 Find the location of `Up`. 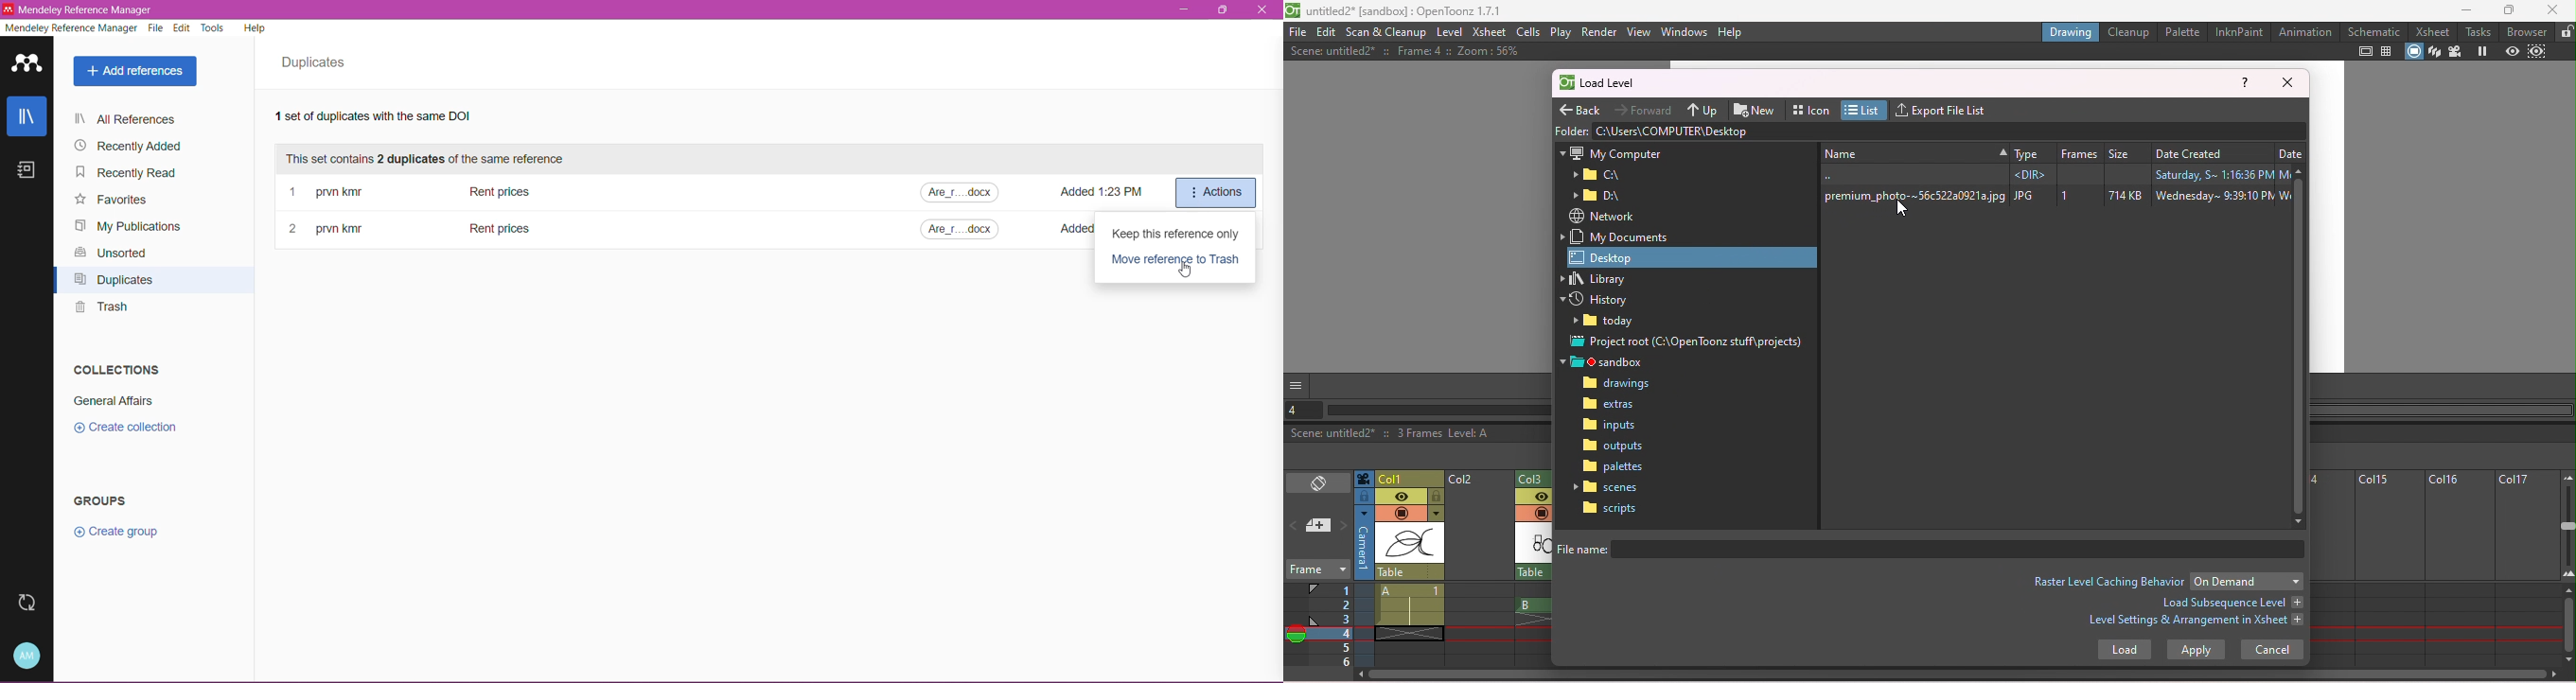

Up is located at coordinates (1704, 109).